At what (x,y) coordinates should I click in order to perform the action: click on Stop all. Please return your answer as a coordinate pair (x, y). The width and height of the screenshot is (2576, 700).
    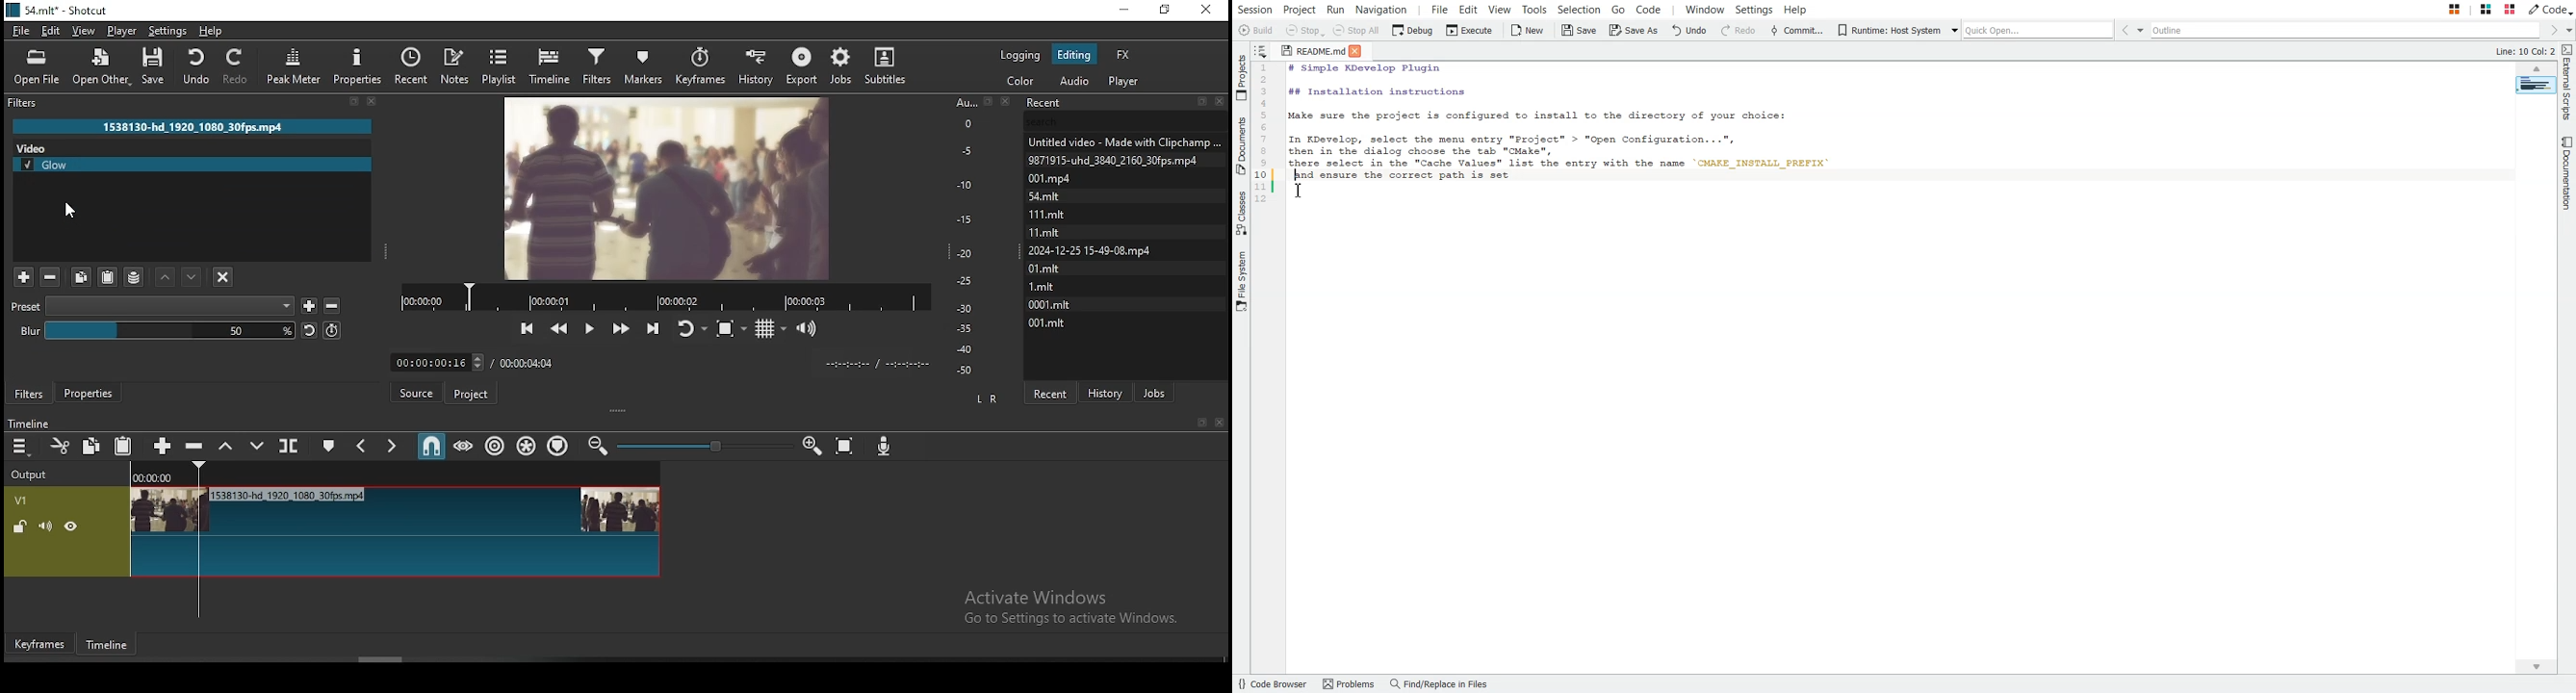
    Looking at the image, I should click on (1356, 31).